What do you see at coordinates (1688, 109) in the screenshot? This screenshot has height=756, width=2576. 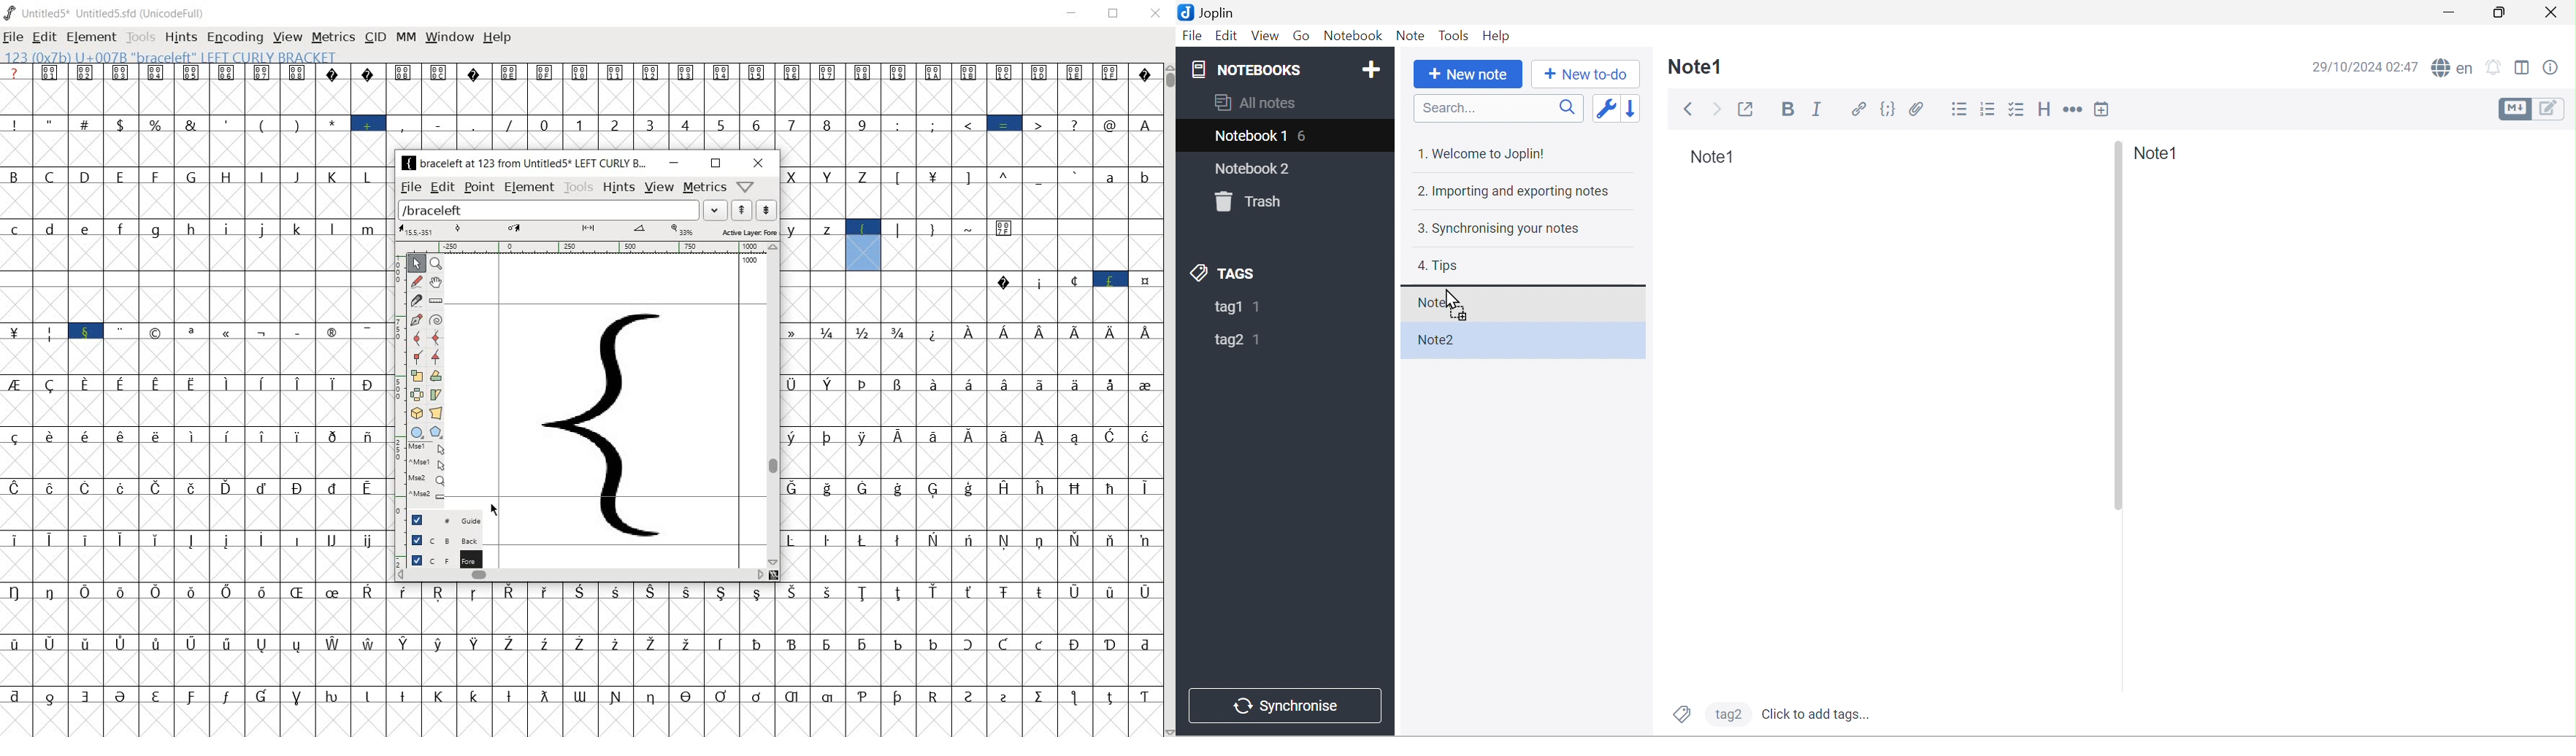 I see `Back` at bounding box center [1688, 109].